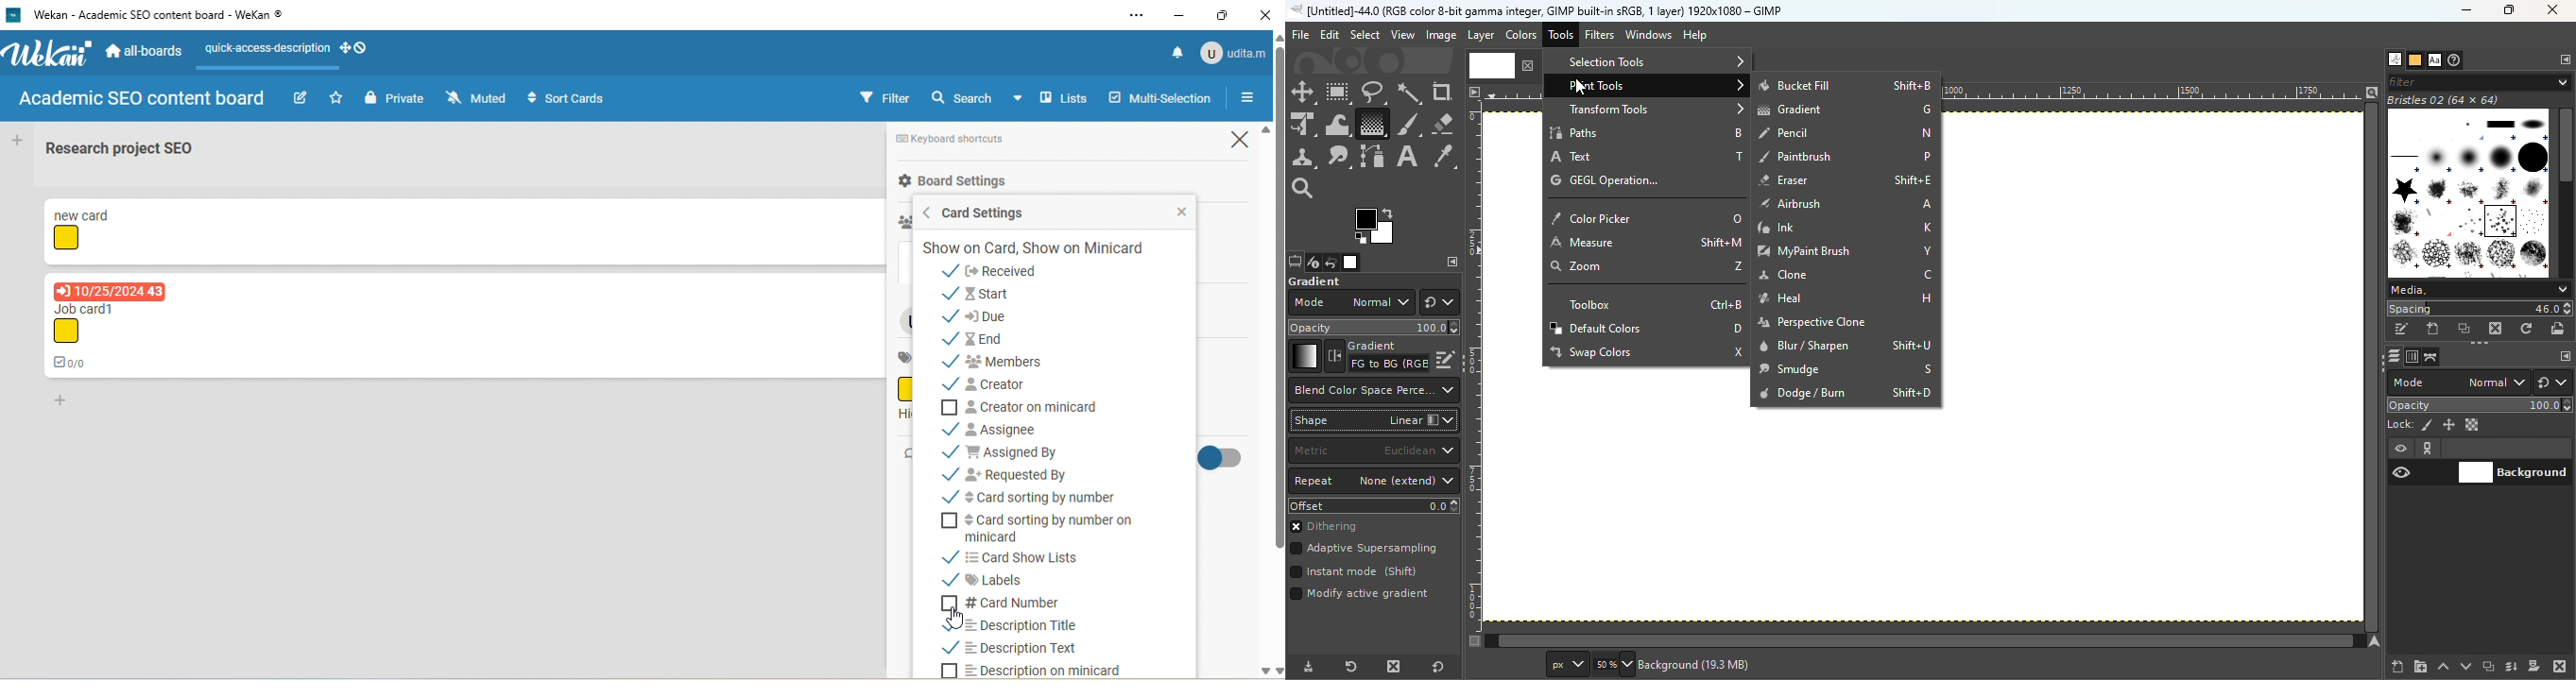  Describe the element at coordinates (2464, 10) in the screenshot. I see `Minimize` at that location.